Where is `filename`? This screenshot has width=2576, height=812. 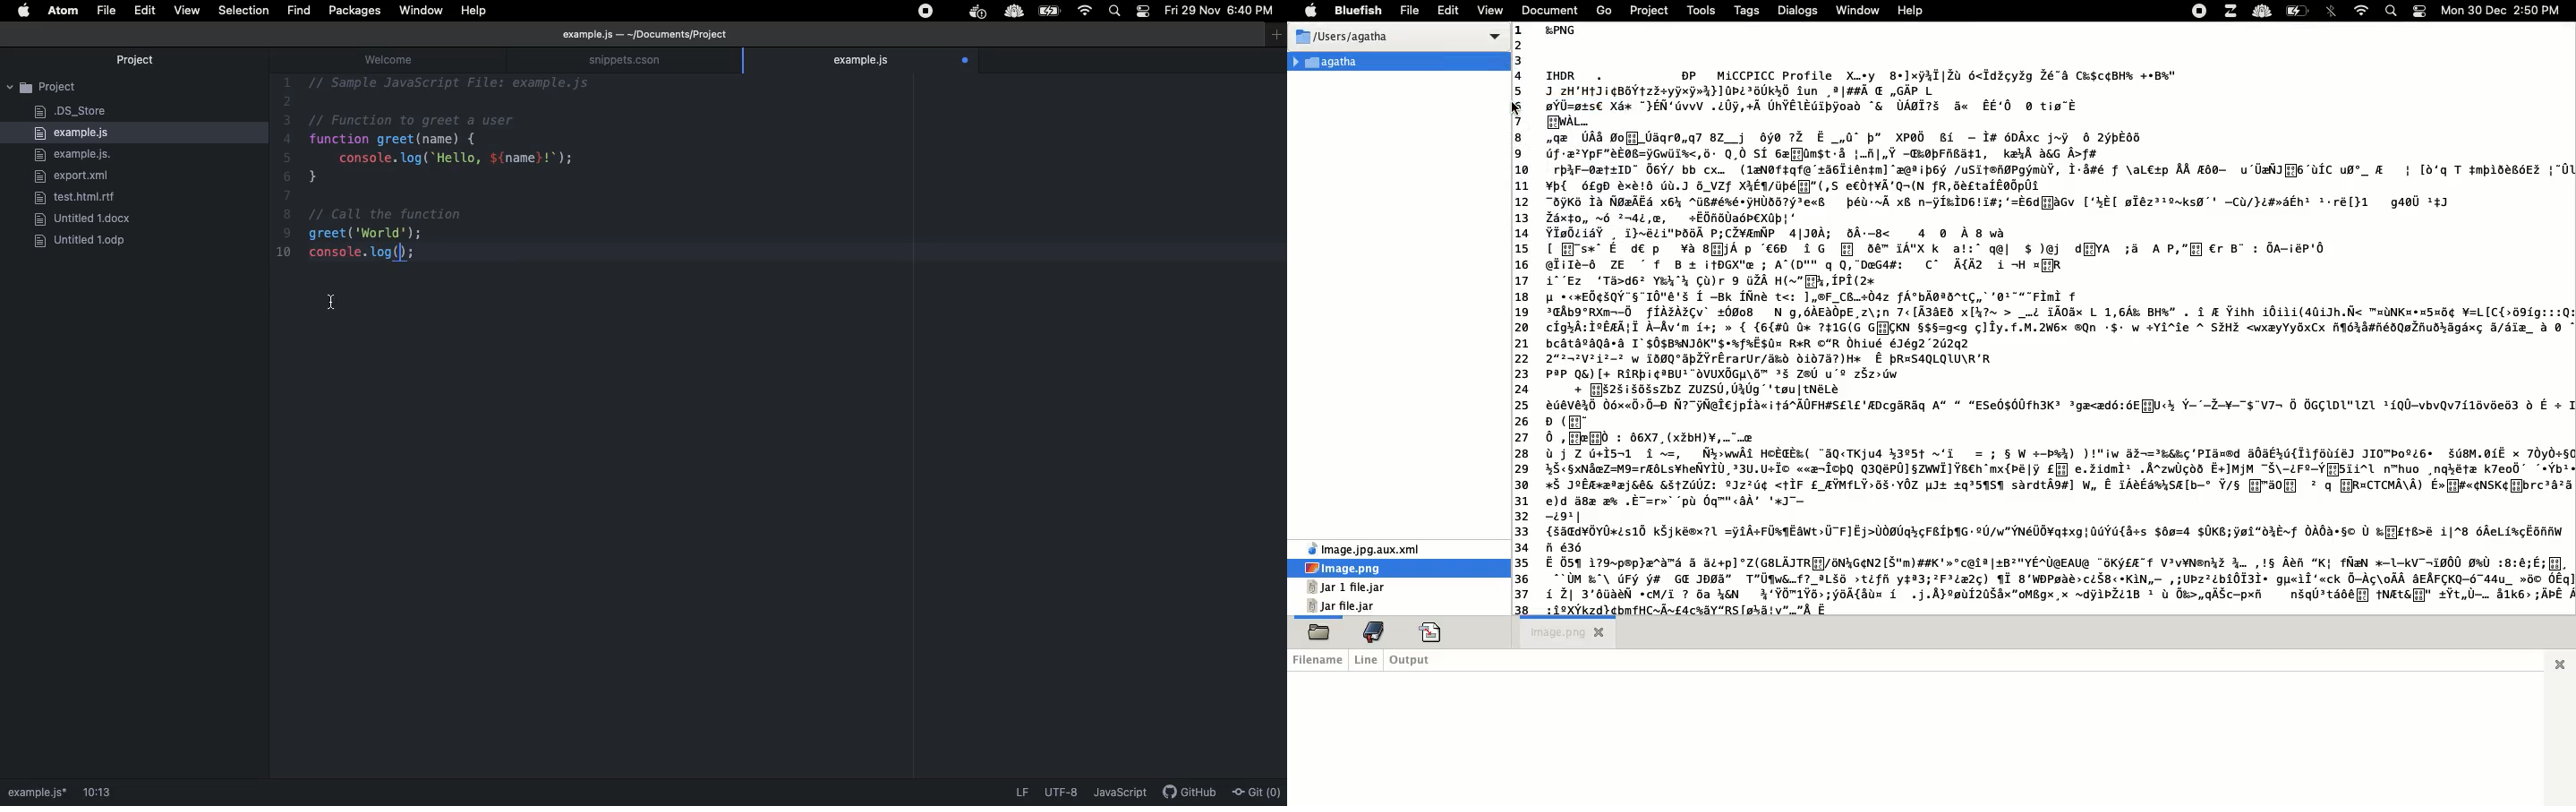 filename is located at coordinates (1319, 660).